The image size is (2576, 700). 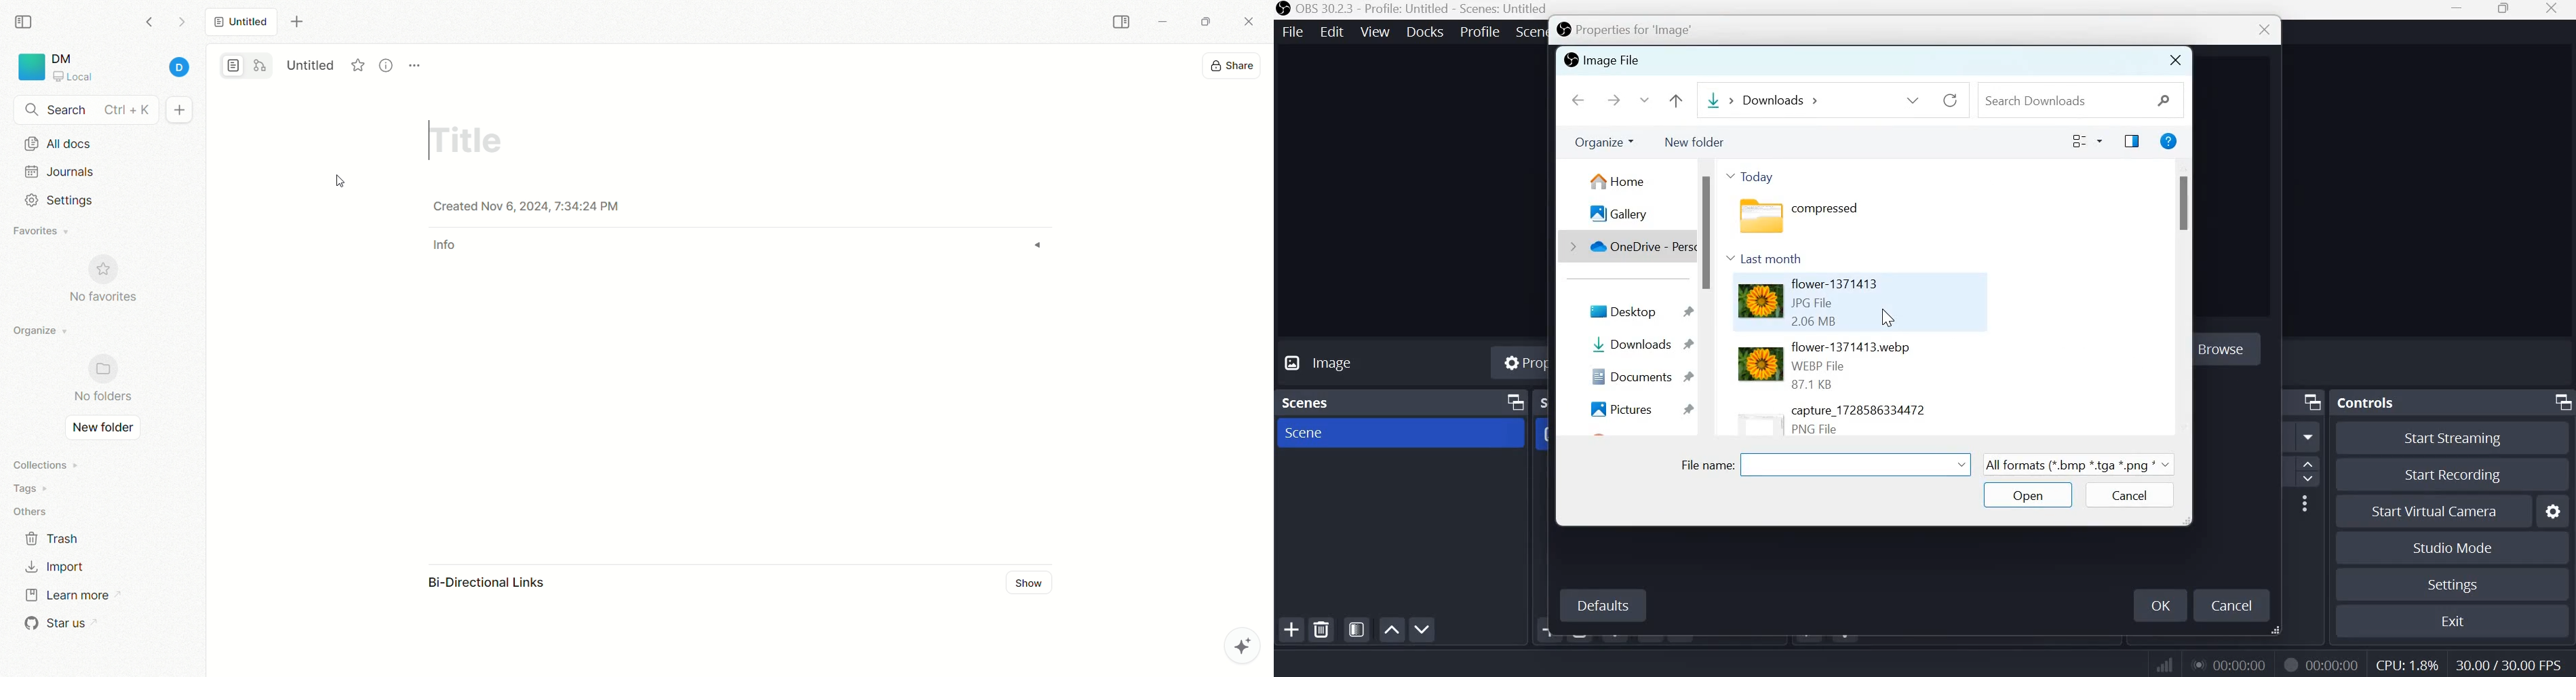 I want to click on 30.00/30.00 FPS, so click(x=2513, y=663).